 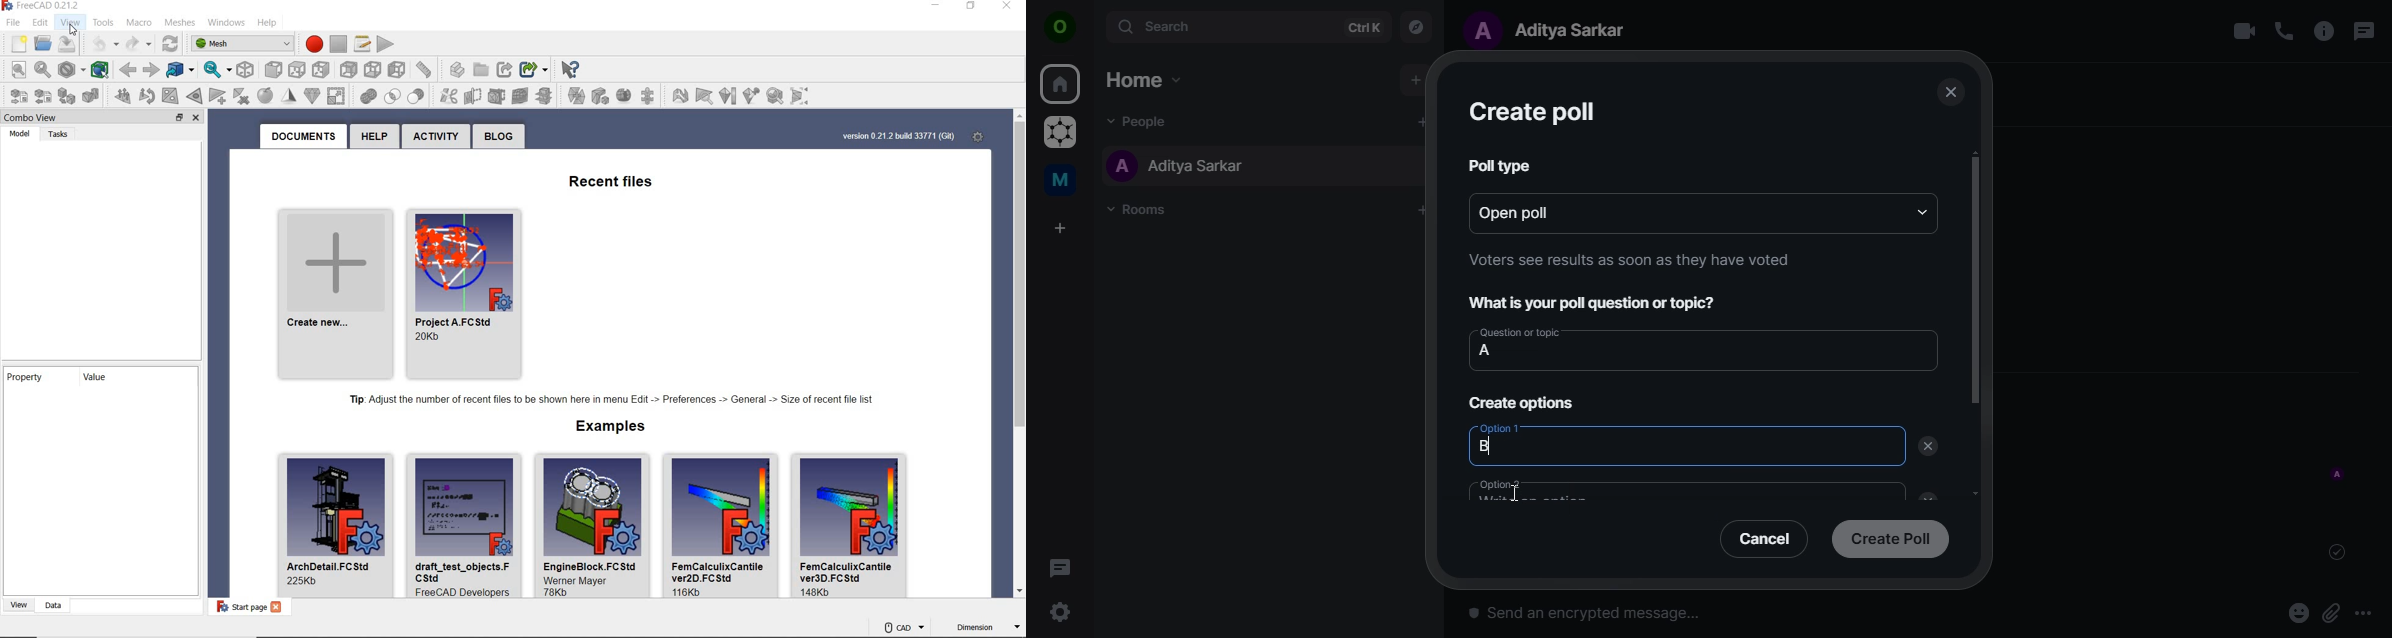 What do you see at coordinates (703, 95) in the screenshot?
I see `face info` at bounding box center [703, 95].